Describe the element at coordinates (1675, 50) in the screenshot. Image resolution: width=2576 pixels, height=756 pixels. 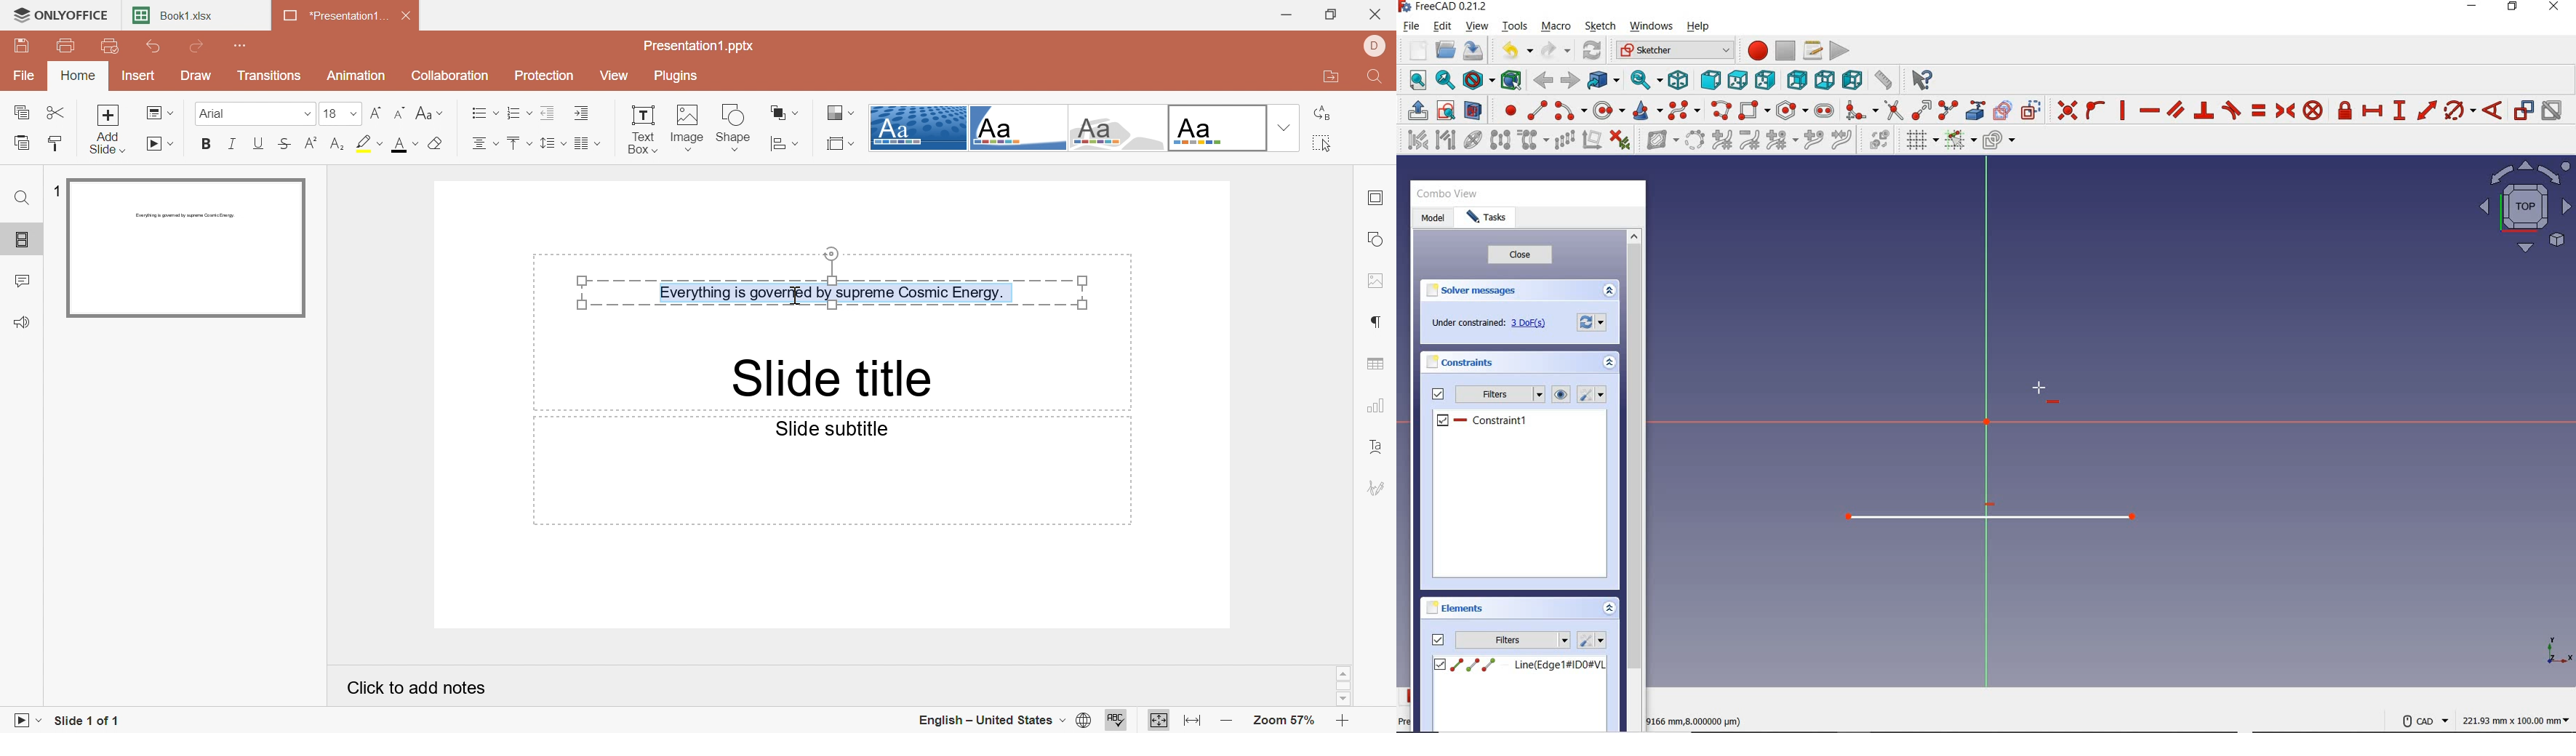
I see `SWITCH BETWEEN WORKBENCHES` at that location.